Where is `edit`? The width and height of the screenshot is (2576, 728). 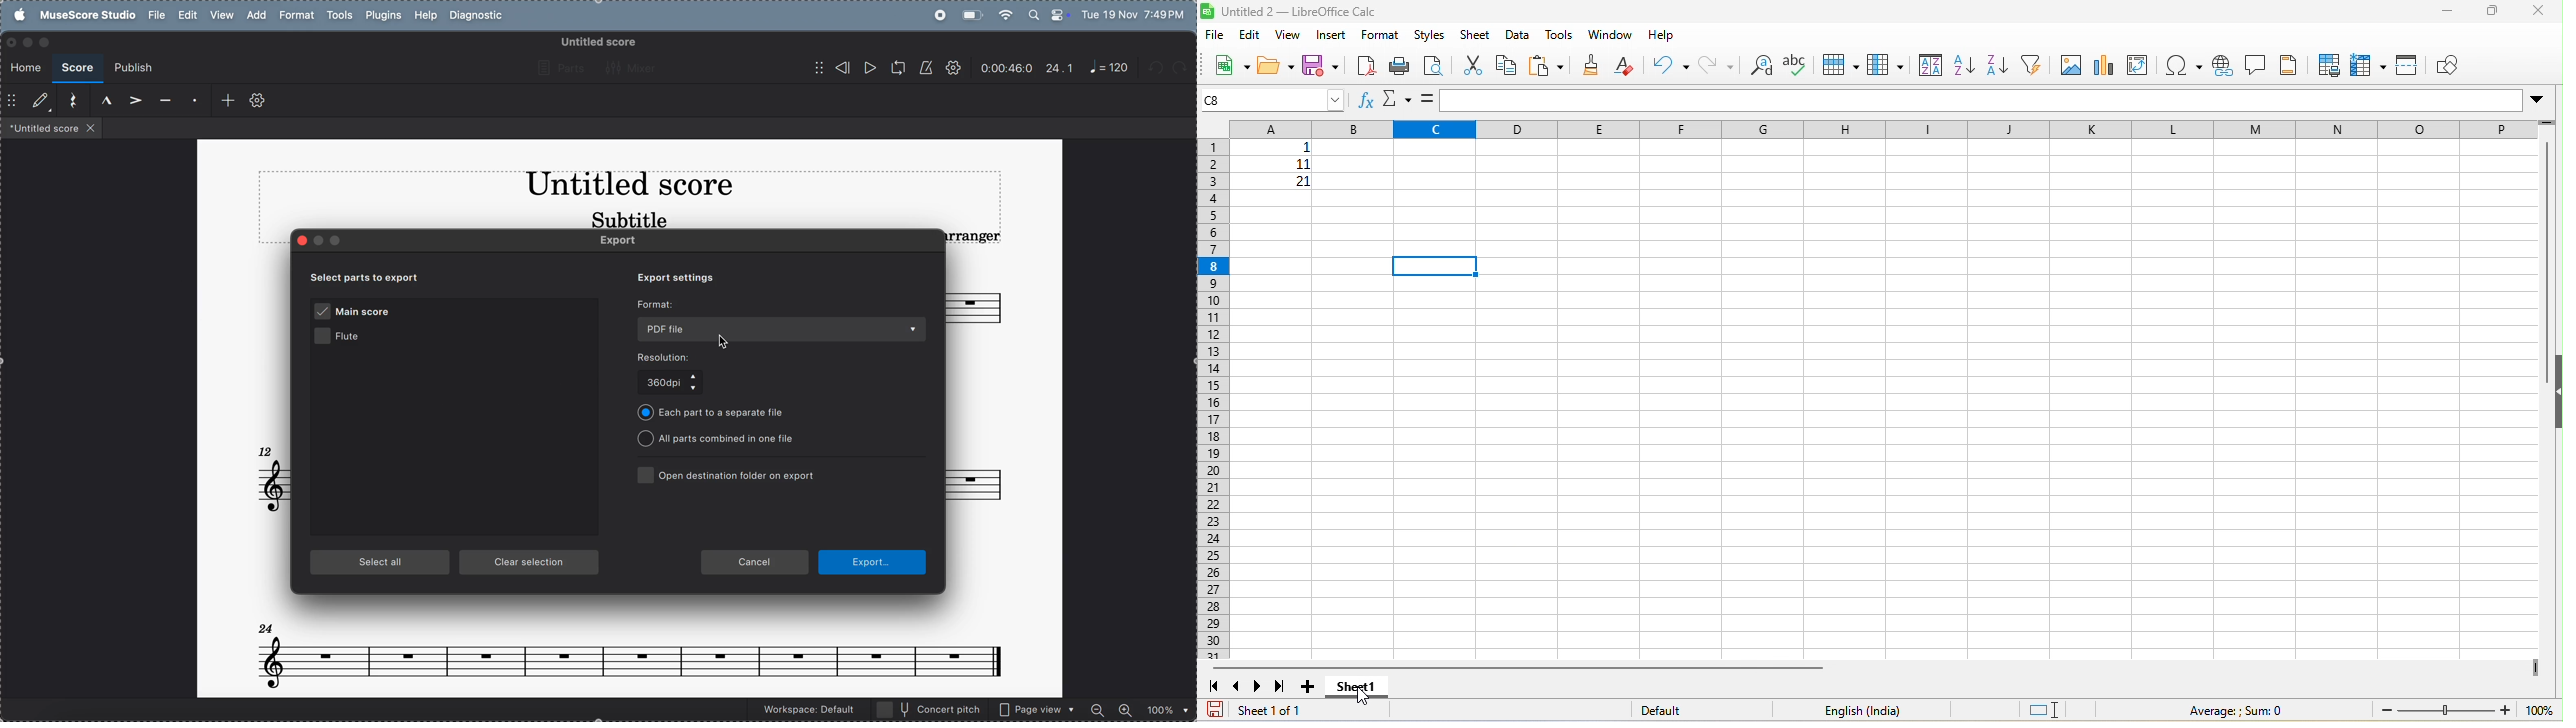
edit is located at coordinates (1248, 35).